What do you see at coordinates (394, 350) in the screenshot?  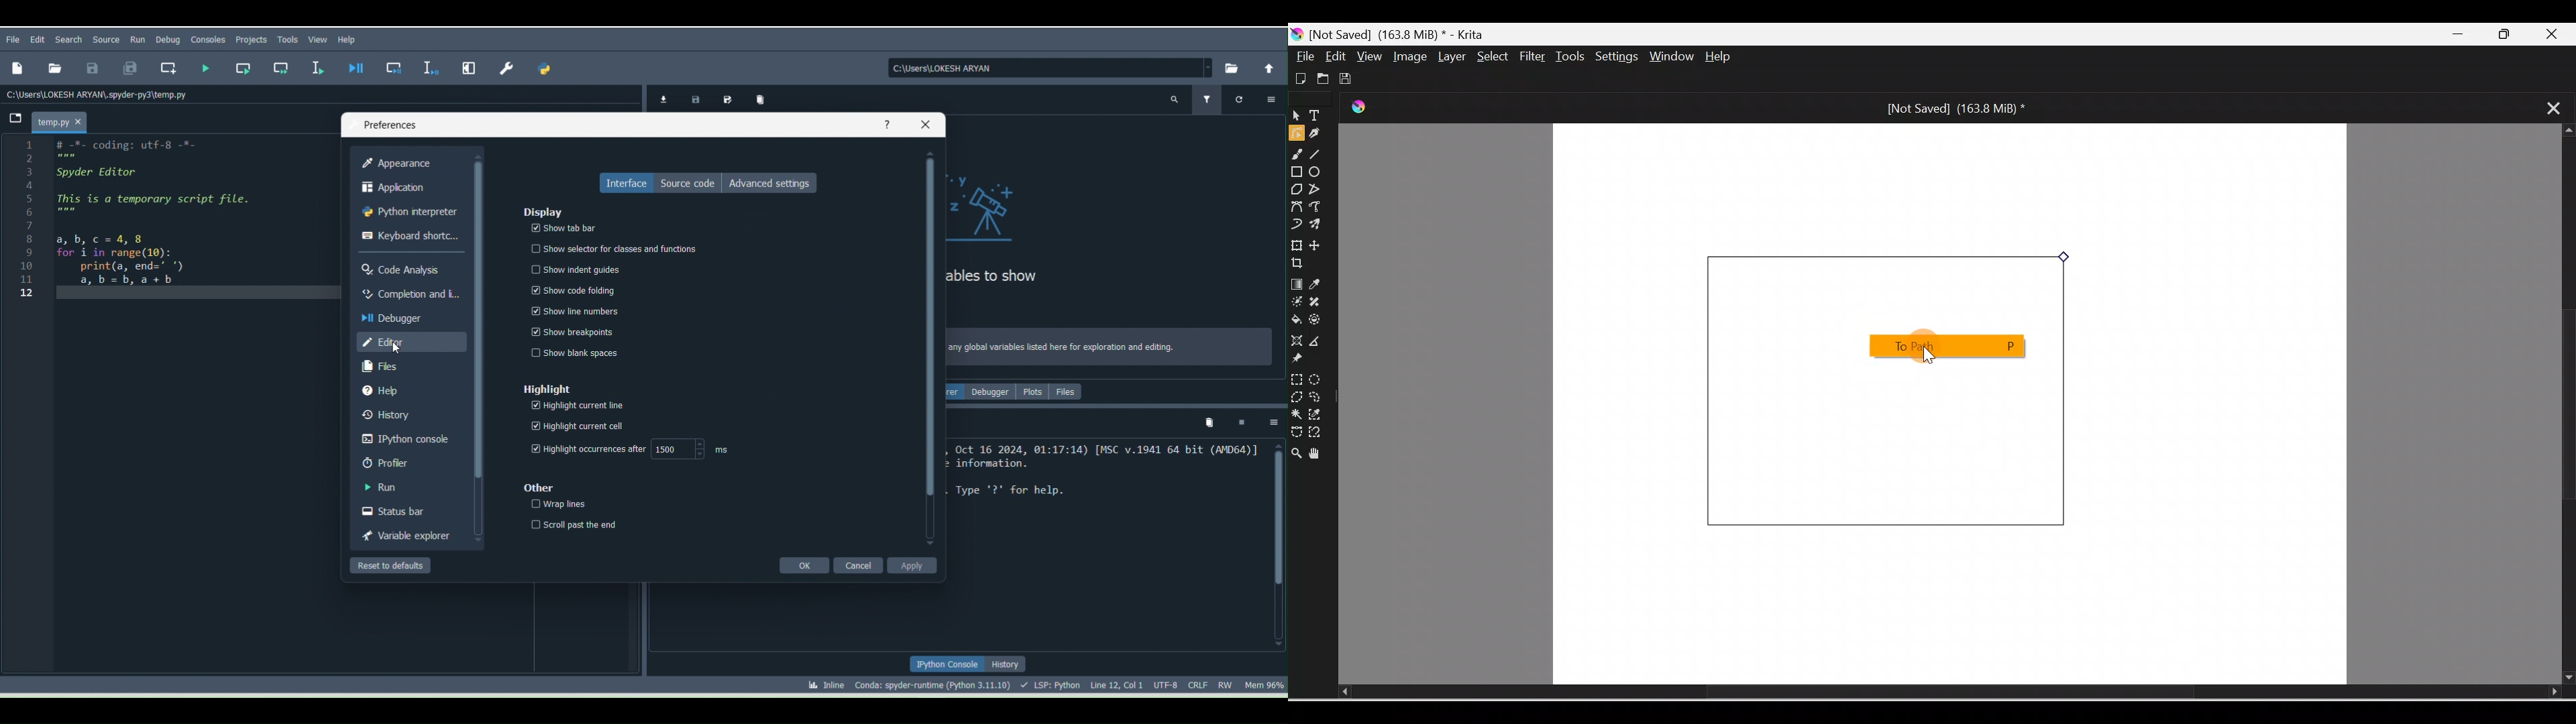 I see `Cursor` at bounding box center [394, 350].